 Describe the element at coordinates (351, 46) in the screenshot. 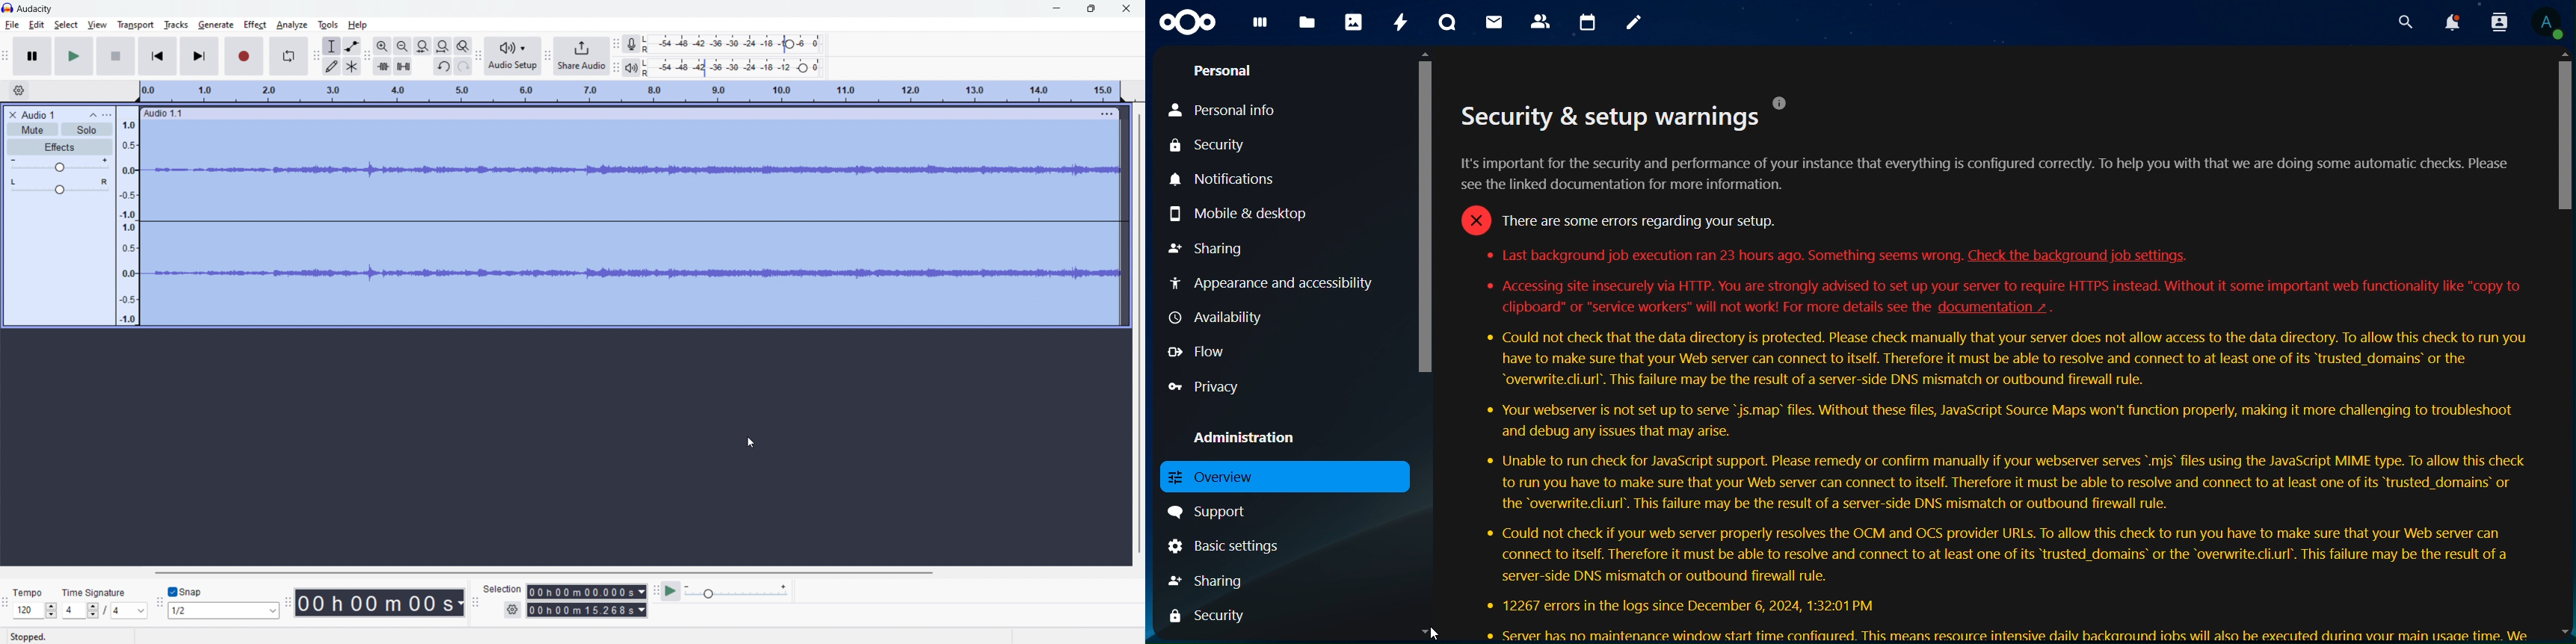

I see `envelop tool` at that location.